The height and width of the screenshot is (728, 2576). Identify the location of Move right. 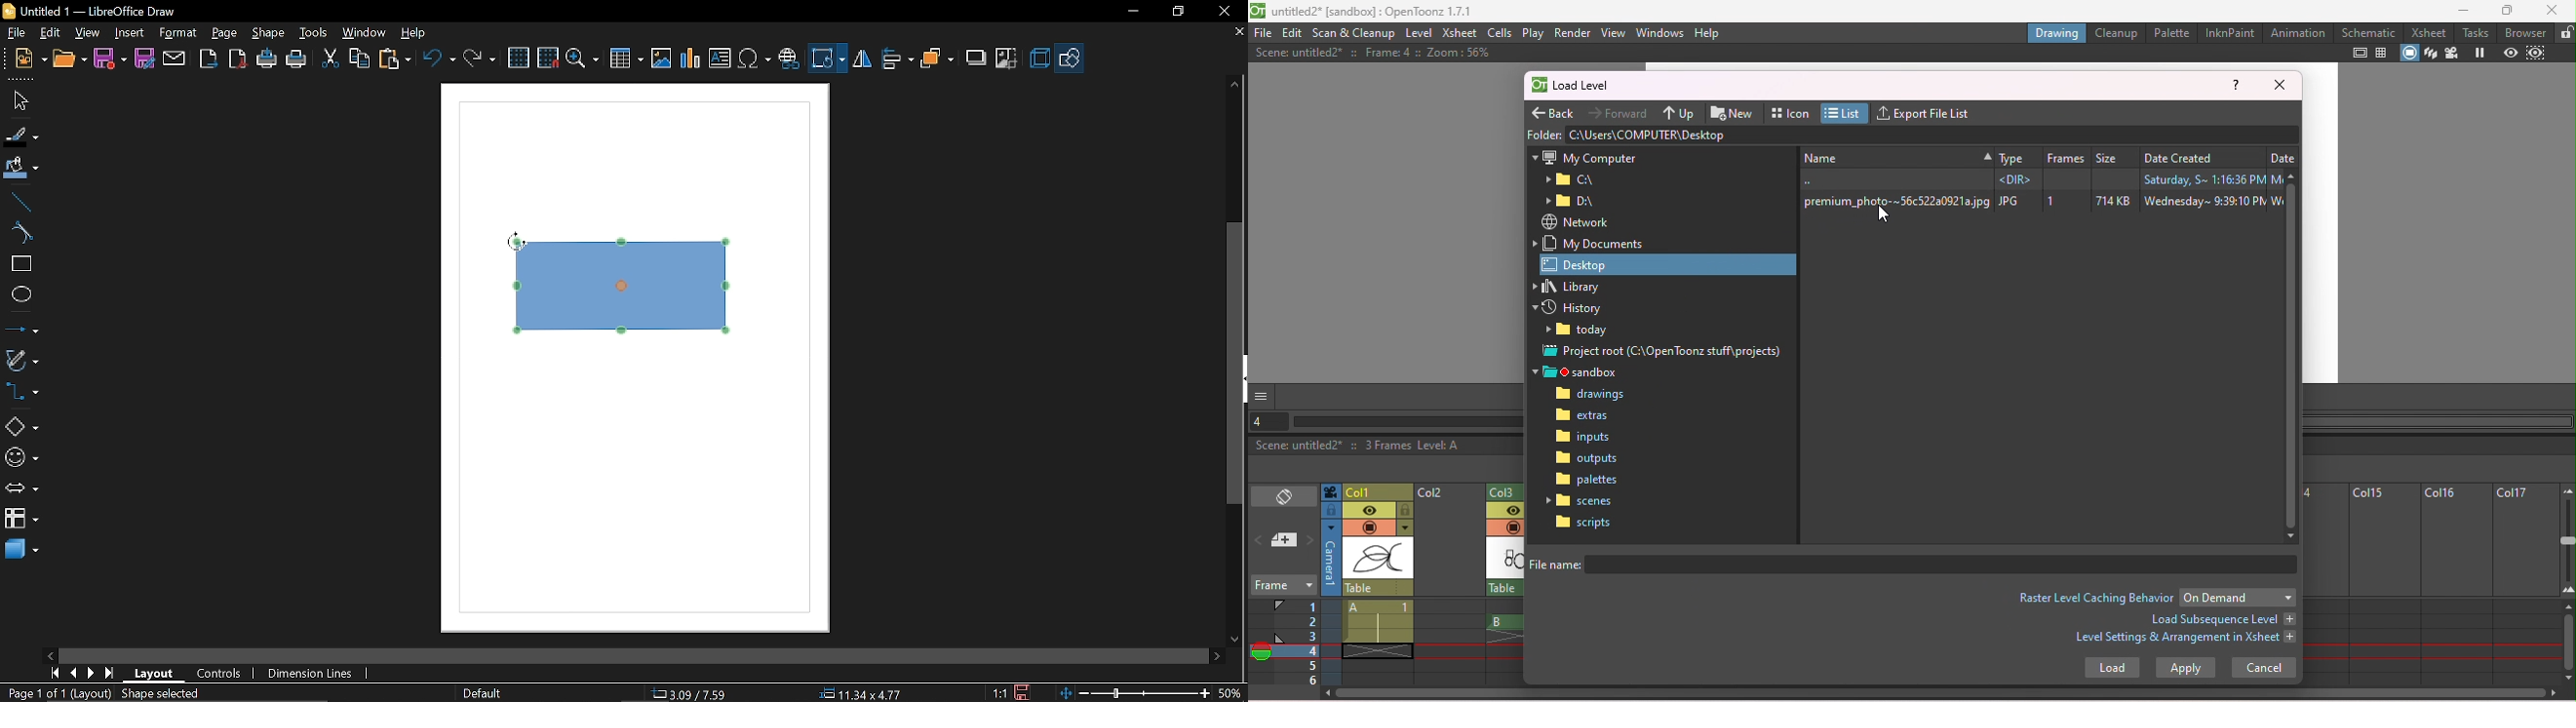
(1216, 656).